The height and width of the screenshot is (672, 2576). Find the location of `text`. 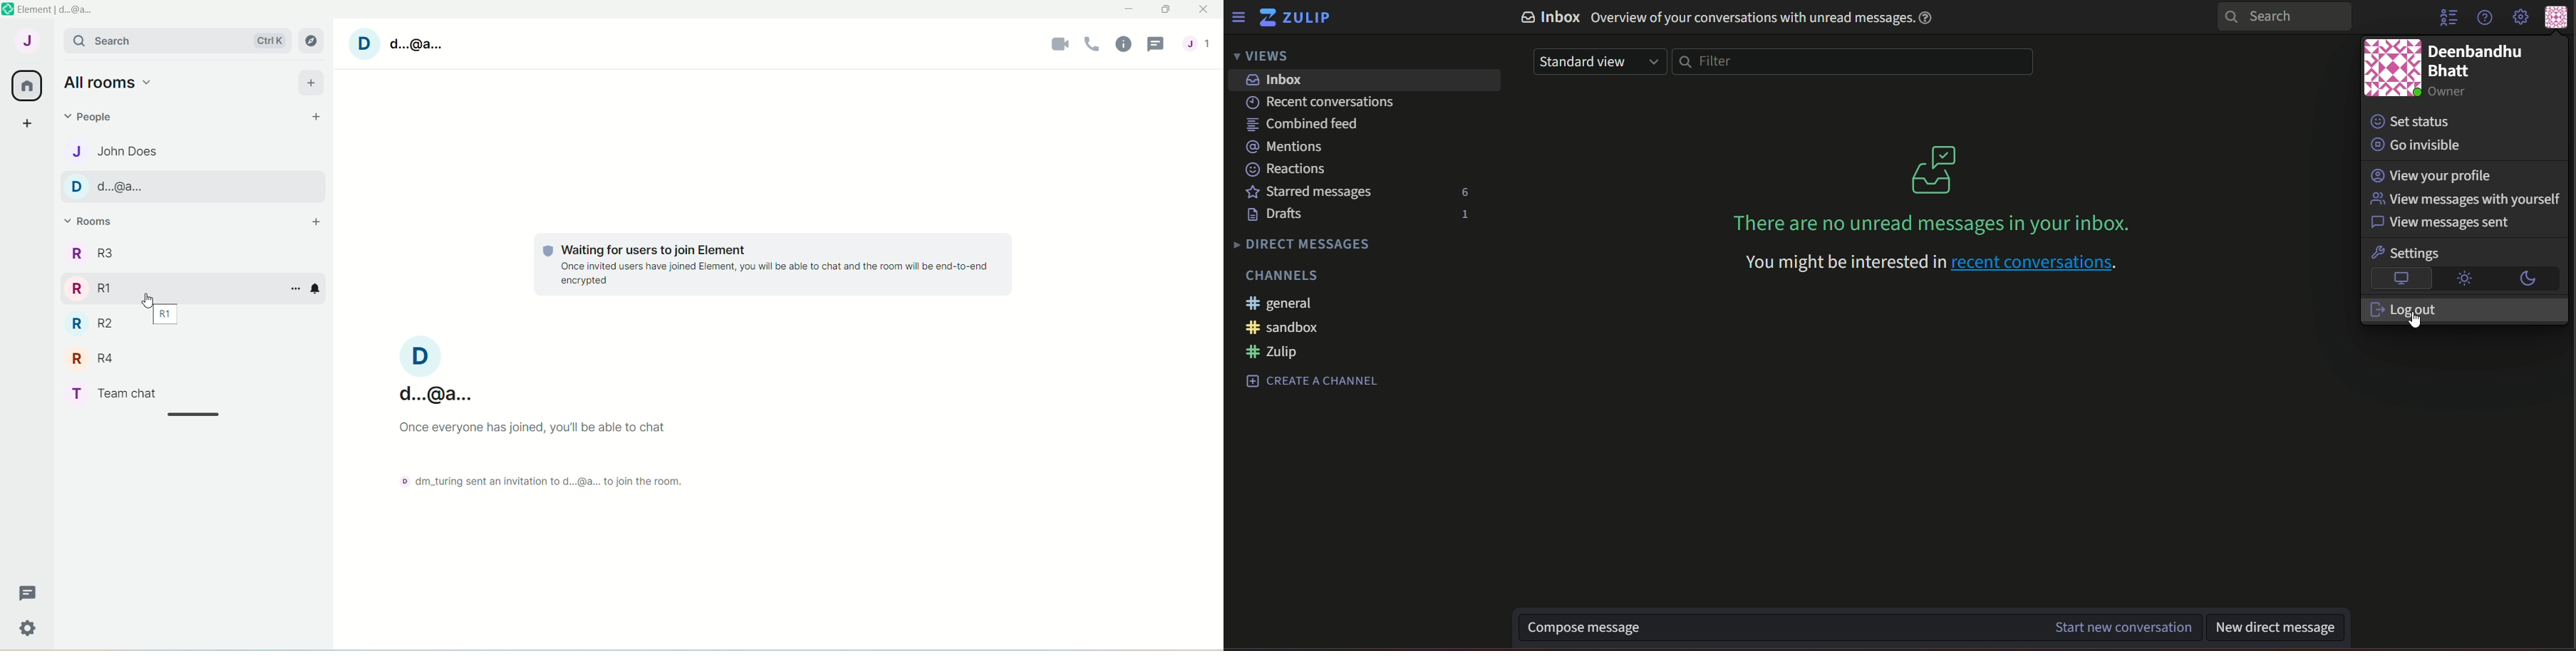

text is located at coordinates (1290, 171).